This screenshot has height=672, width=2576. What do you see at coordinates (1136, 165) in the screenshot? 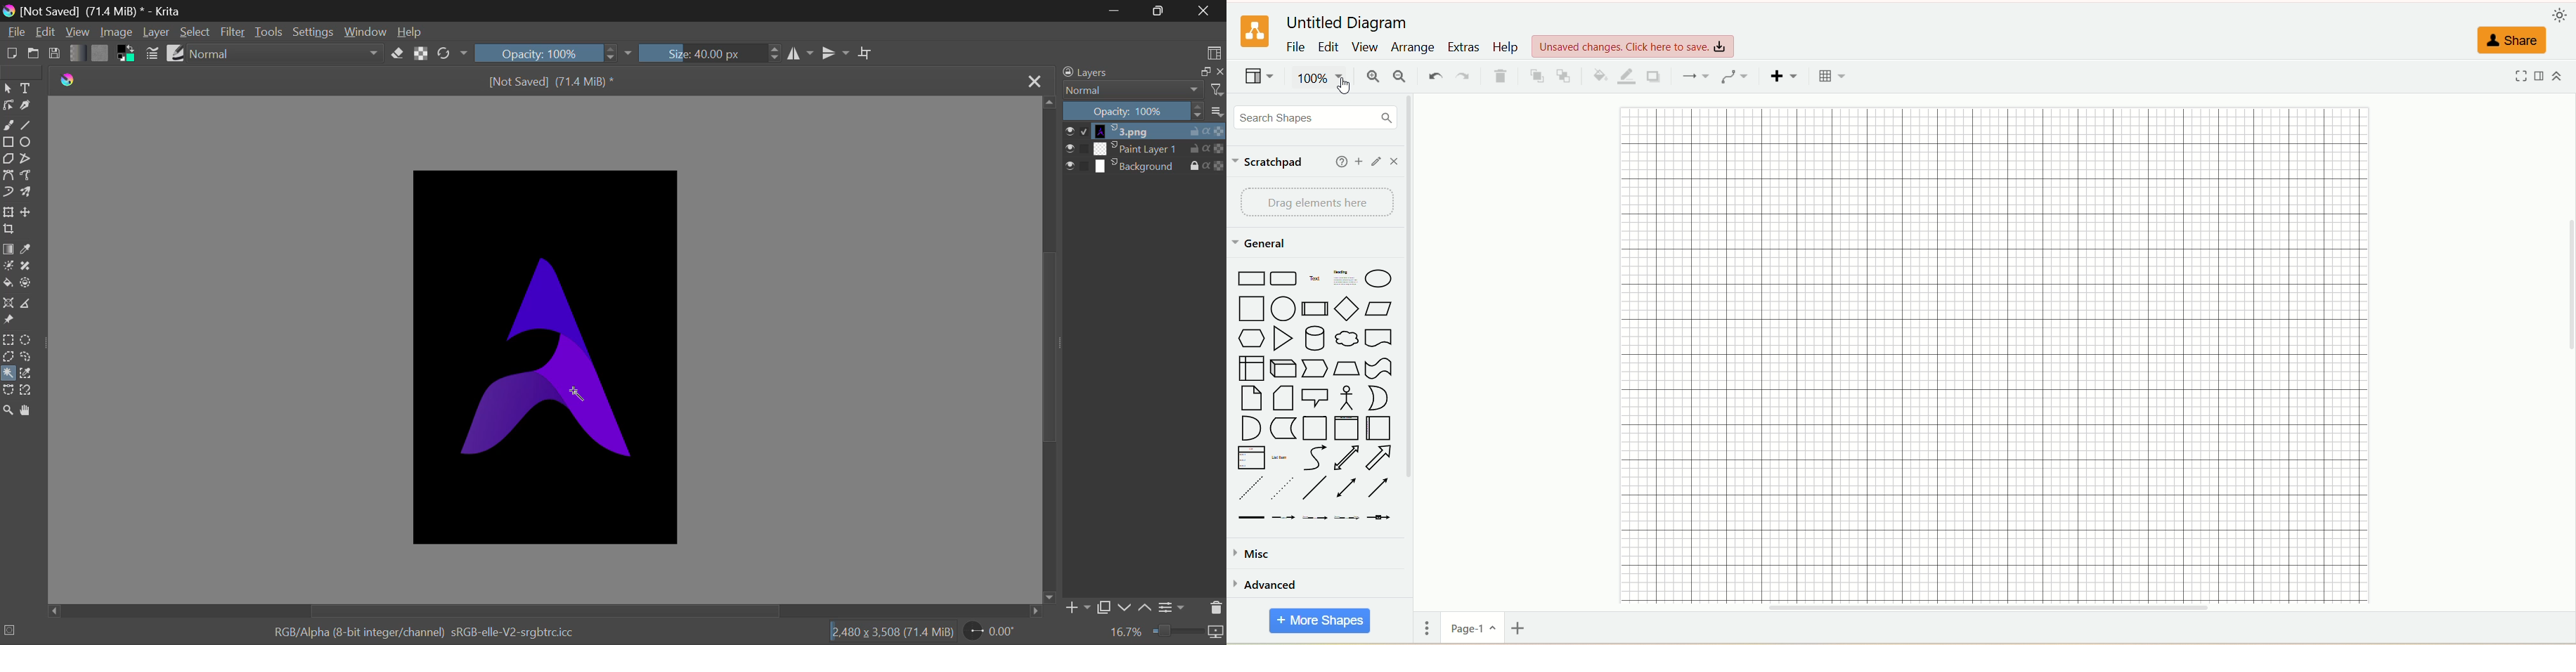
I see `layer 3` at bounding box center [1136, 165].